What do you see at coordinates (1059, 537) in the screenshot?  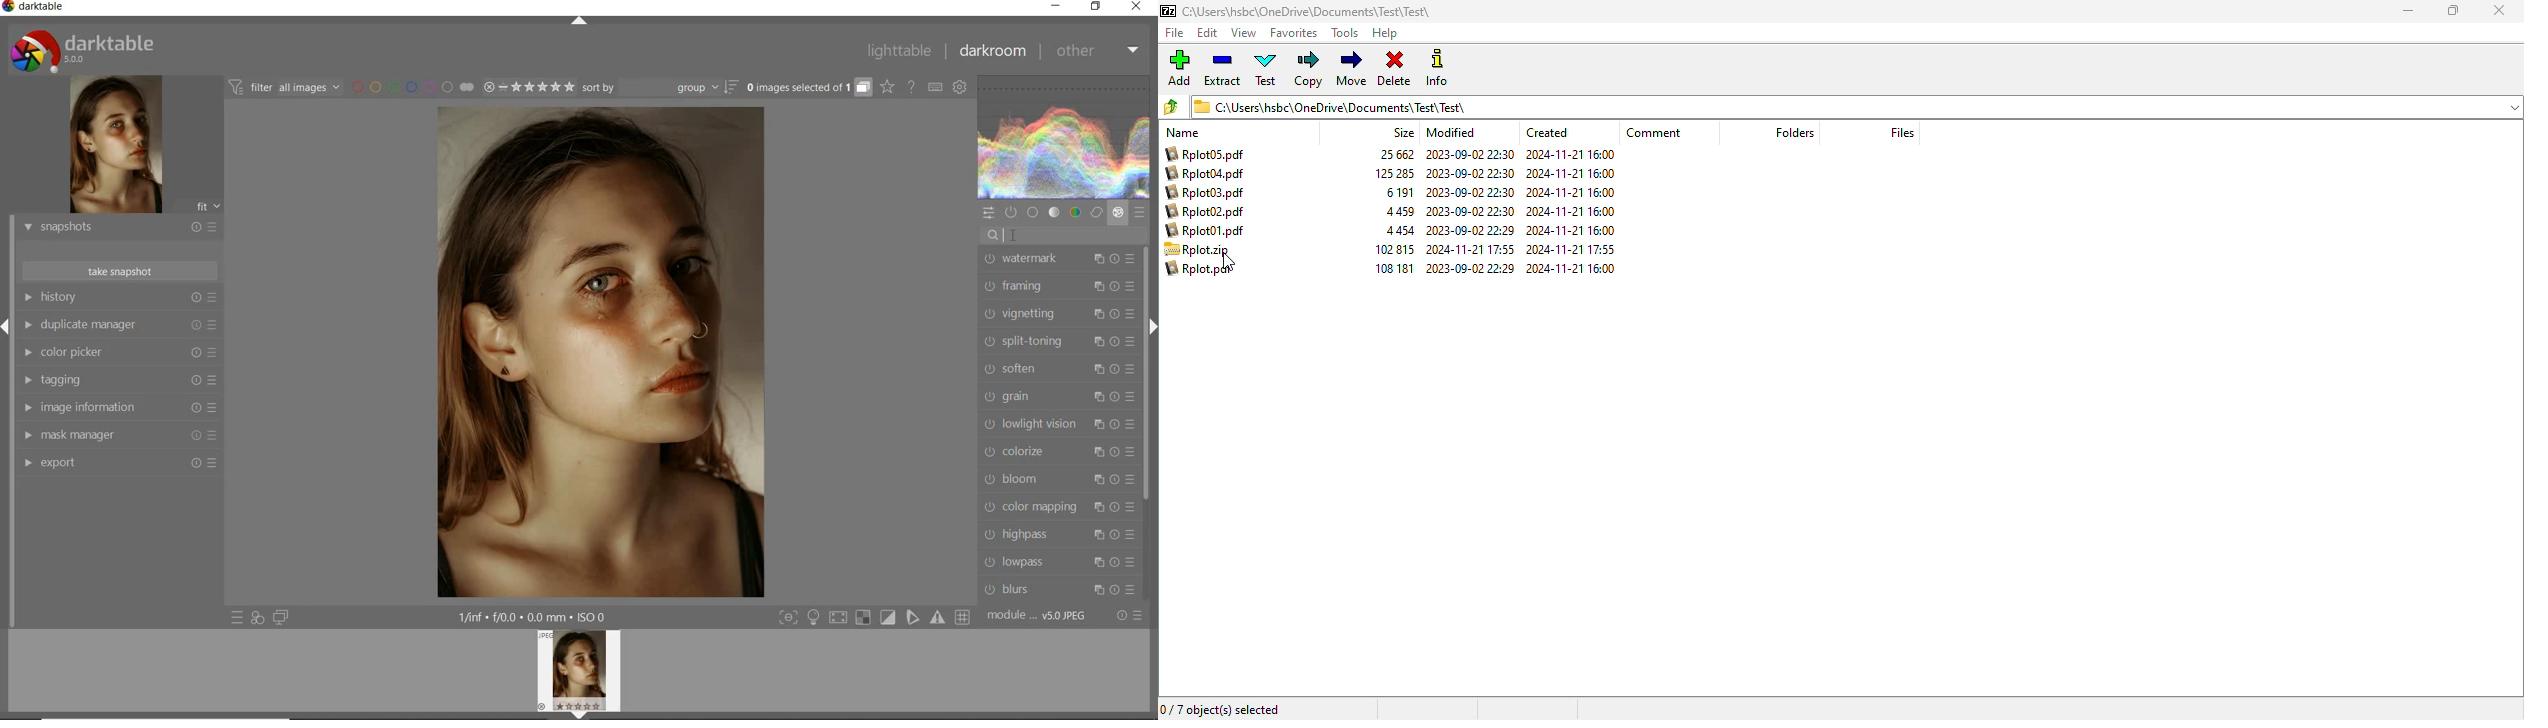 I see `highpass` at bounding box center [1059, 537].